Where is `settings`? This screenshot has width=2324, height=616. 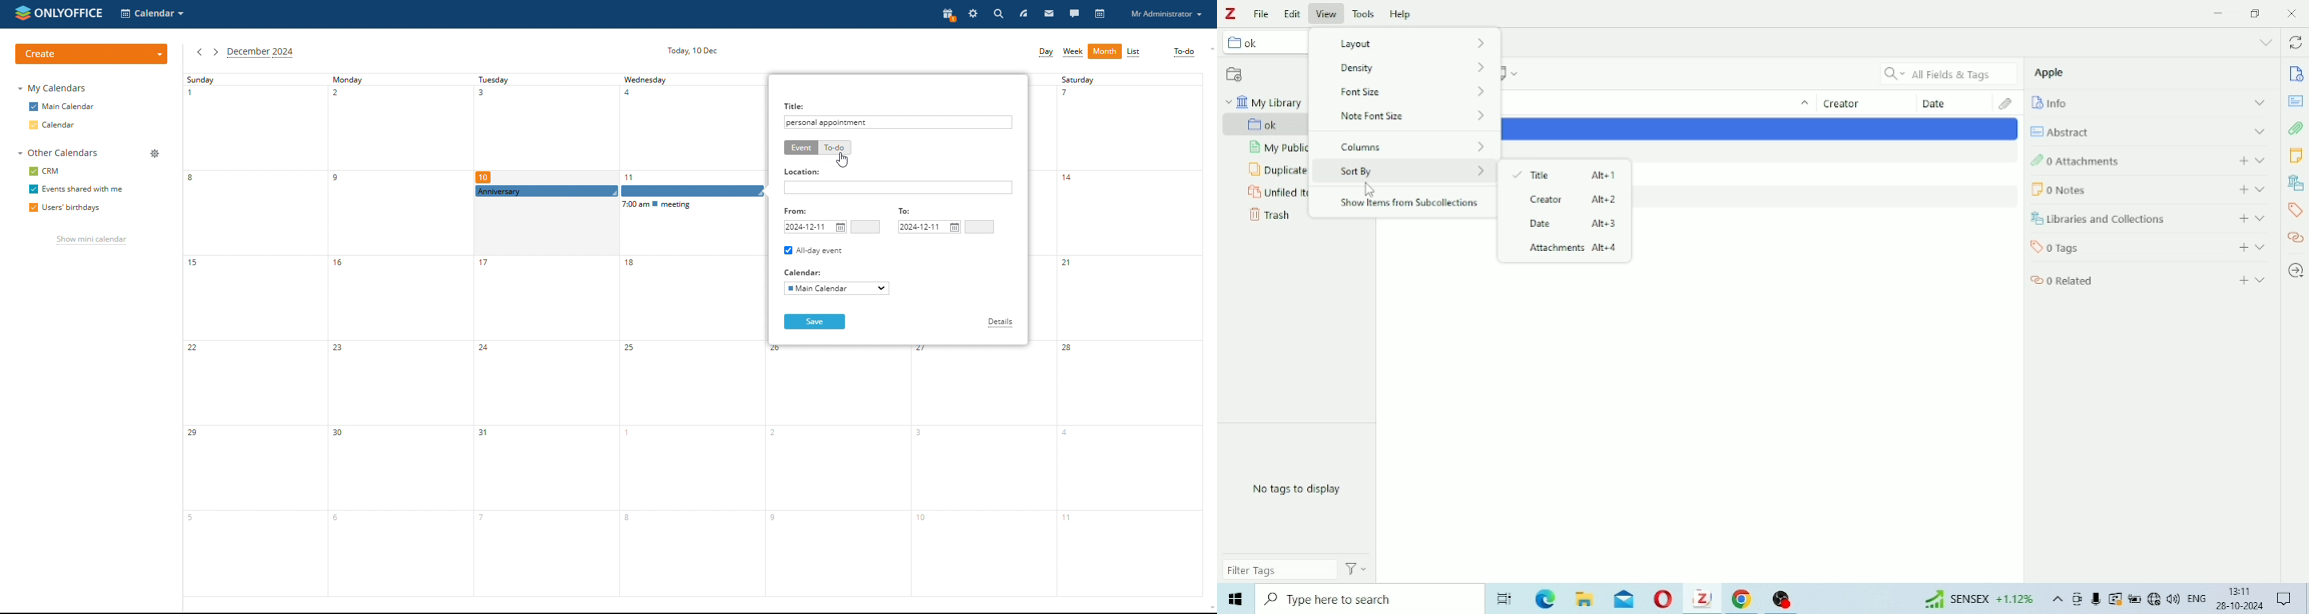 settings is located at coordinates (973, 14).